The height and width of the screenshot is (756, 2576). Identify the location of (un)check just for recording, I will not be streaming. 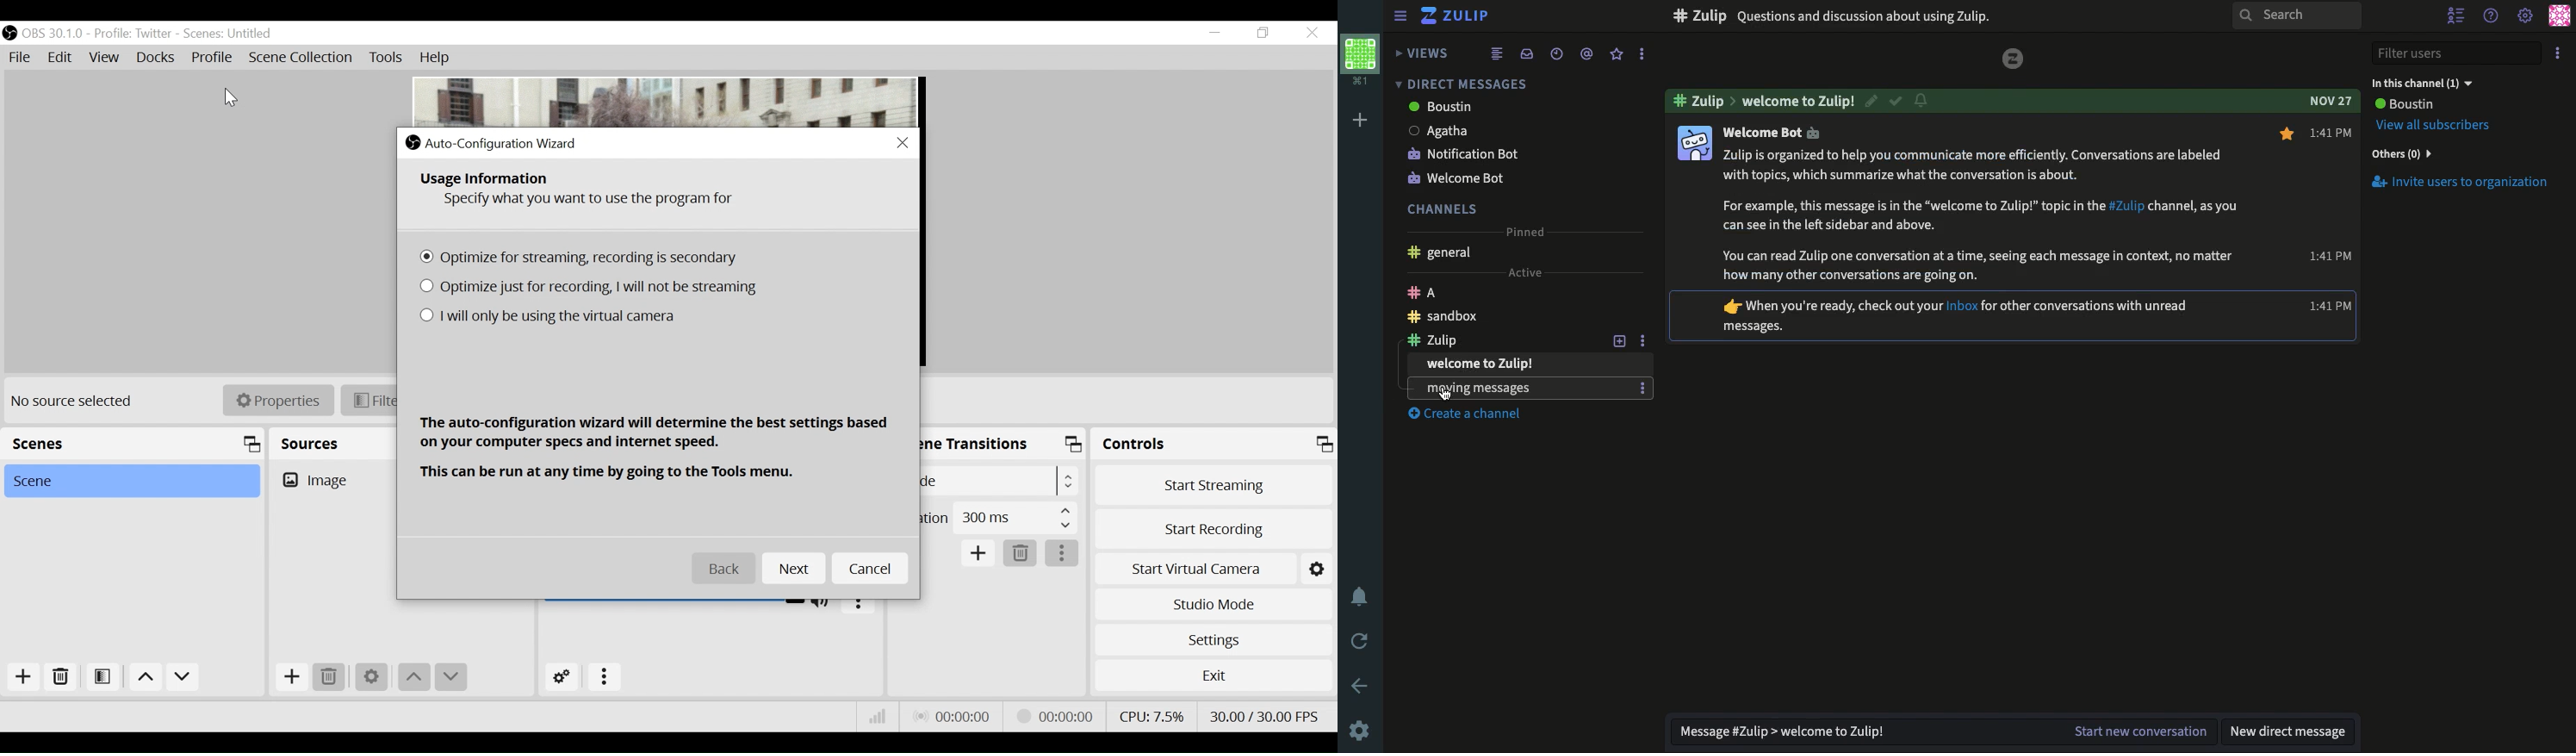
(595, 287).